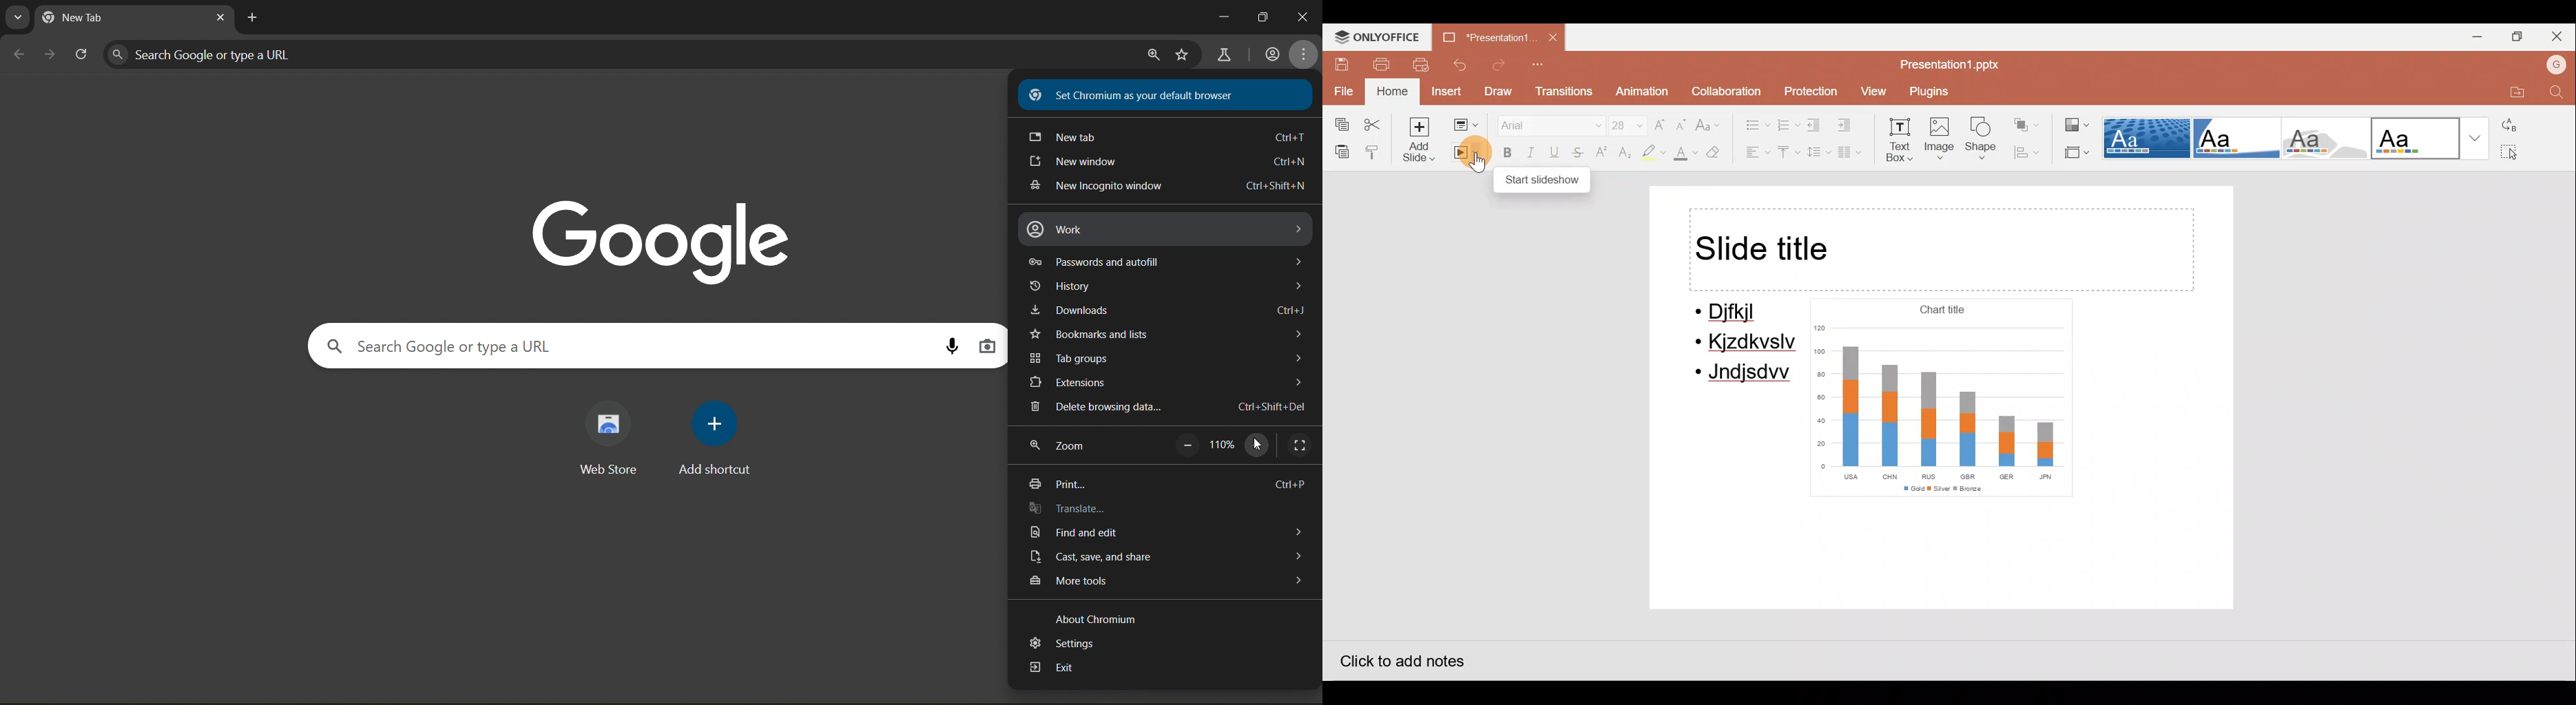 This screenshot has height=728, width=2576. Describe the element at coordinates (952, 346) in the screenshot. I see `voice search` at that location.